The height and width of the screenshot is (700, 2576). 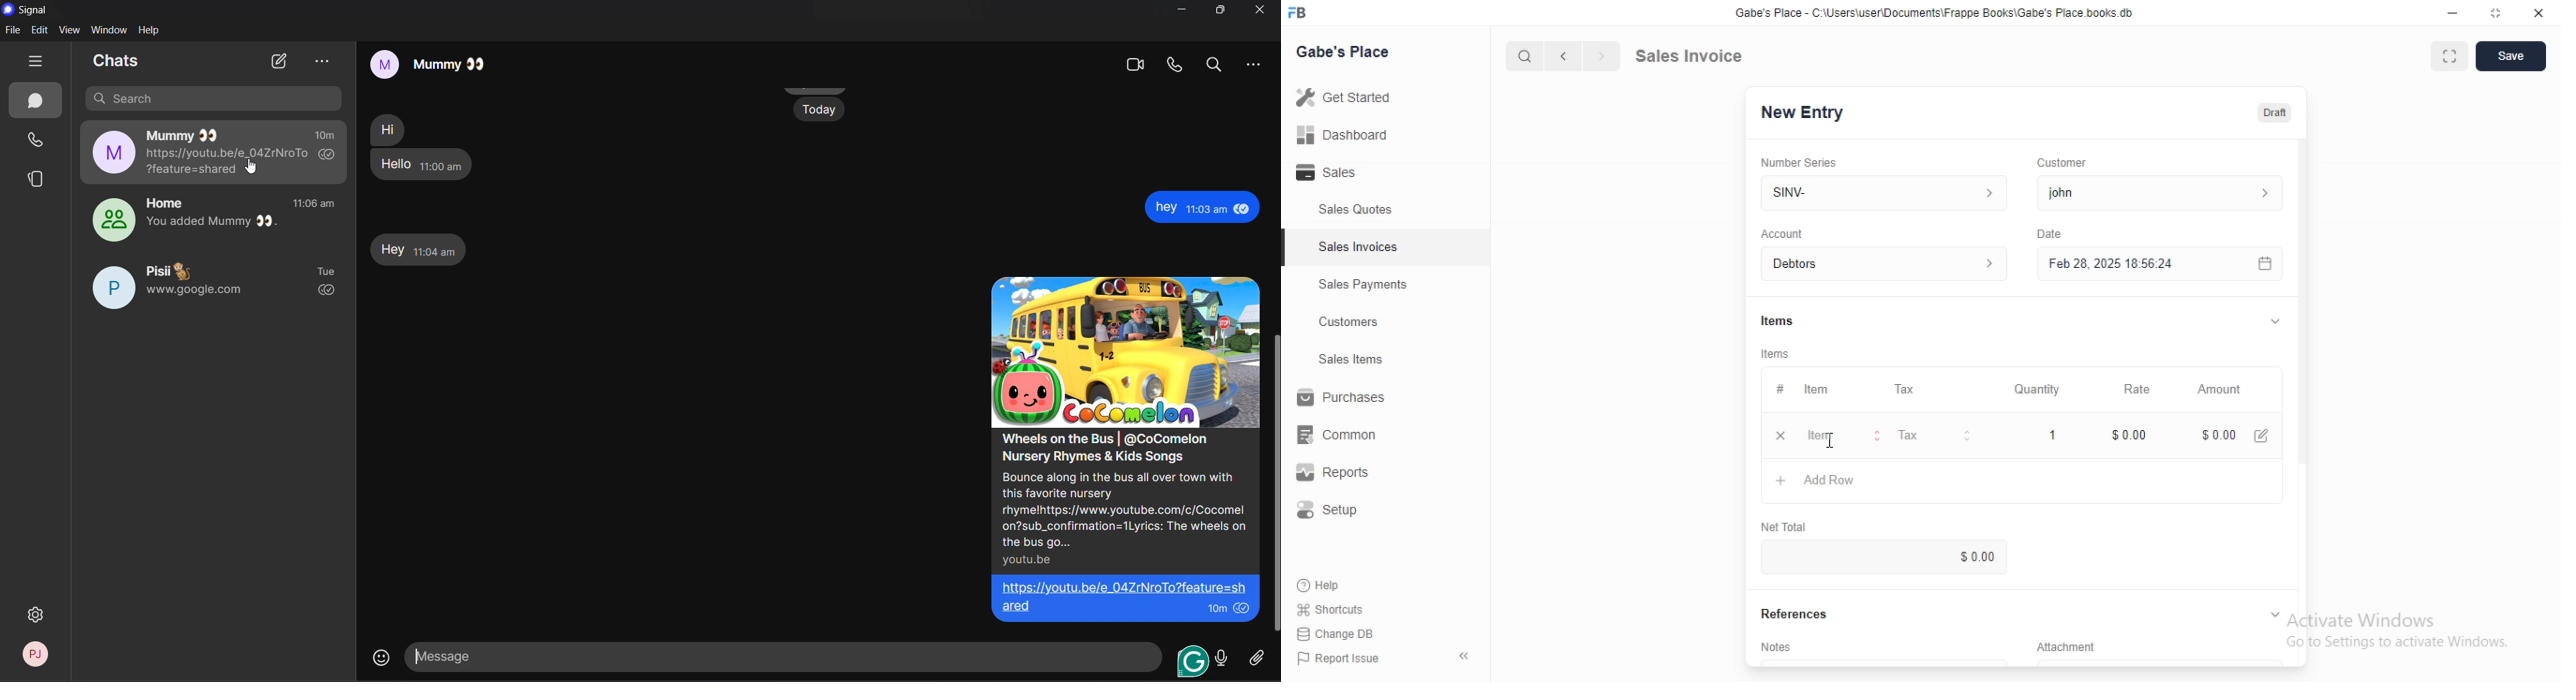 I want to click on FB logo, so click(x=1301, y=13).